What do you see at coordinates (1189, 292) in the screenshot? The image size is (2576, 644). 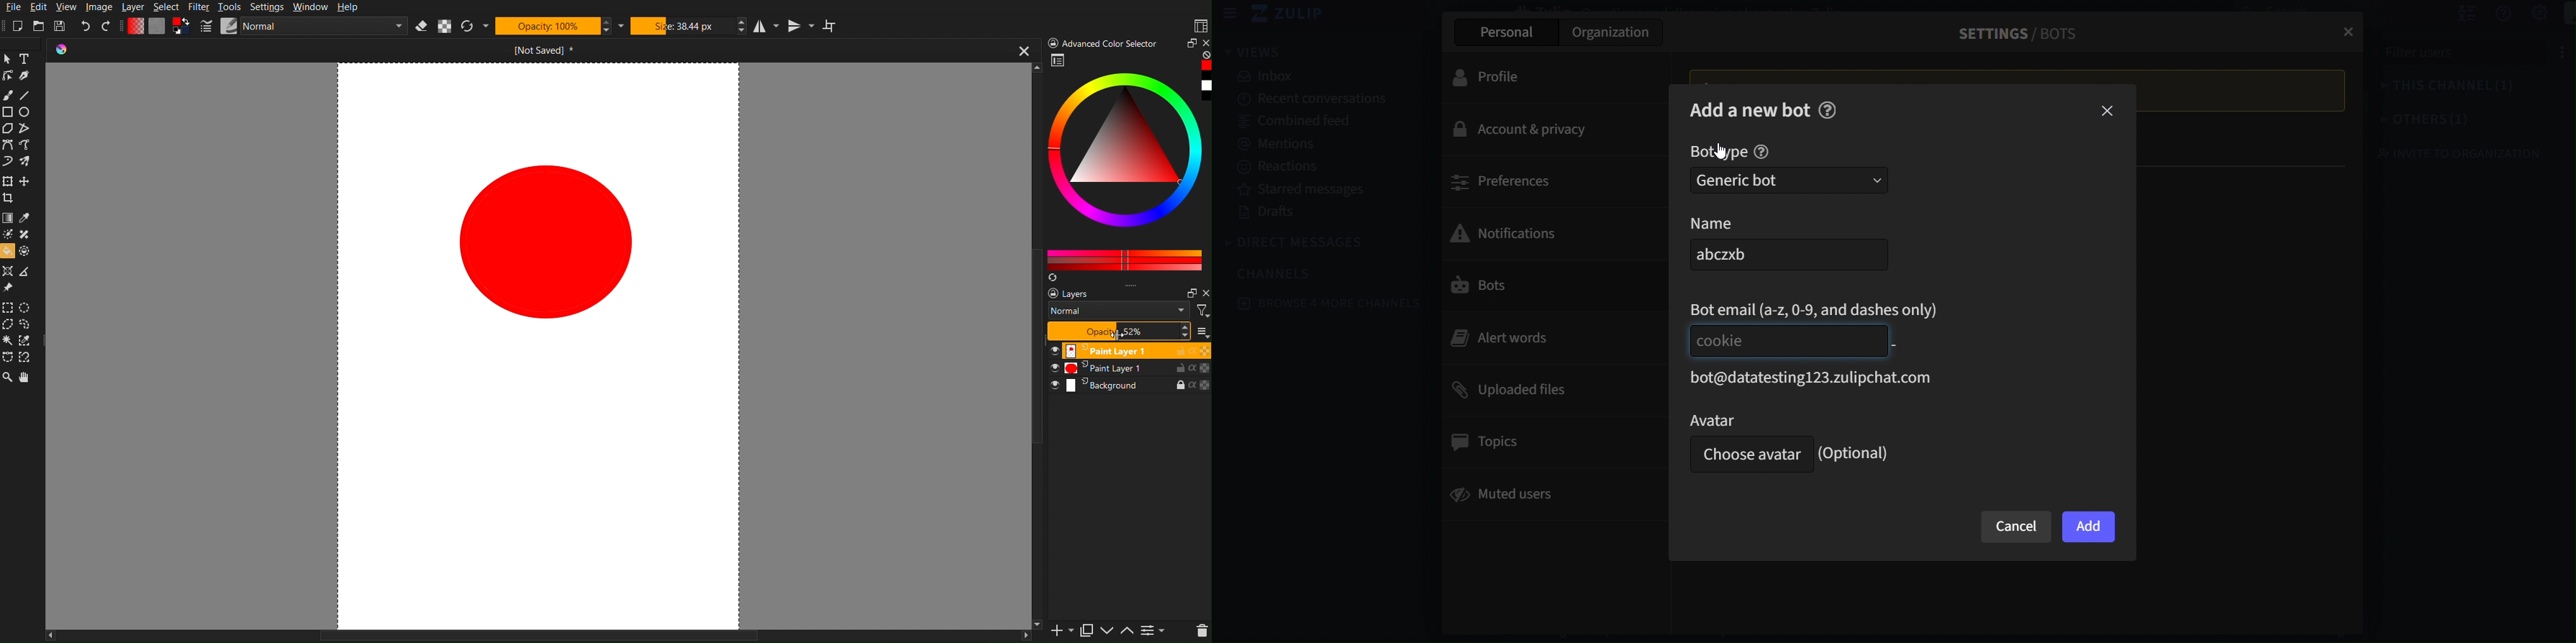 I see `Minimize` at bounding box center [1189, 292].